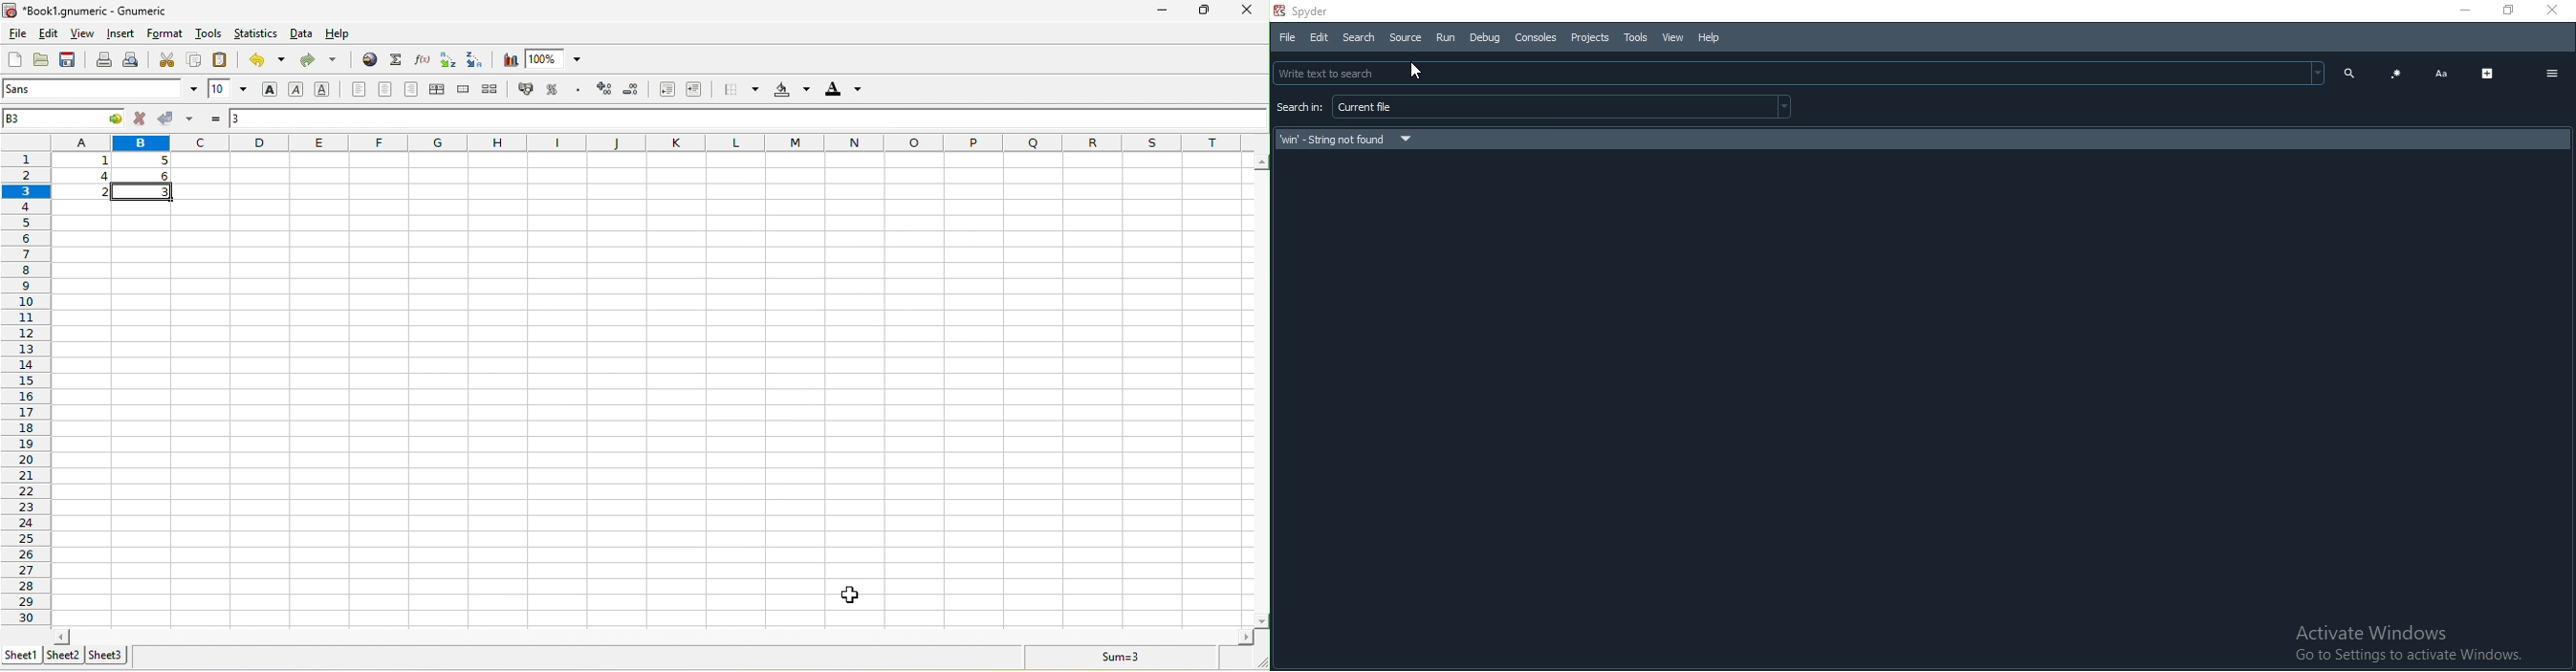 This screenshot has height=672, width=2576. Describe the element at coordinates (737, 90) in the screenshot. I see `borders` at that location.